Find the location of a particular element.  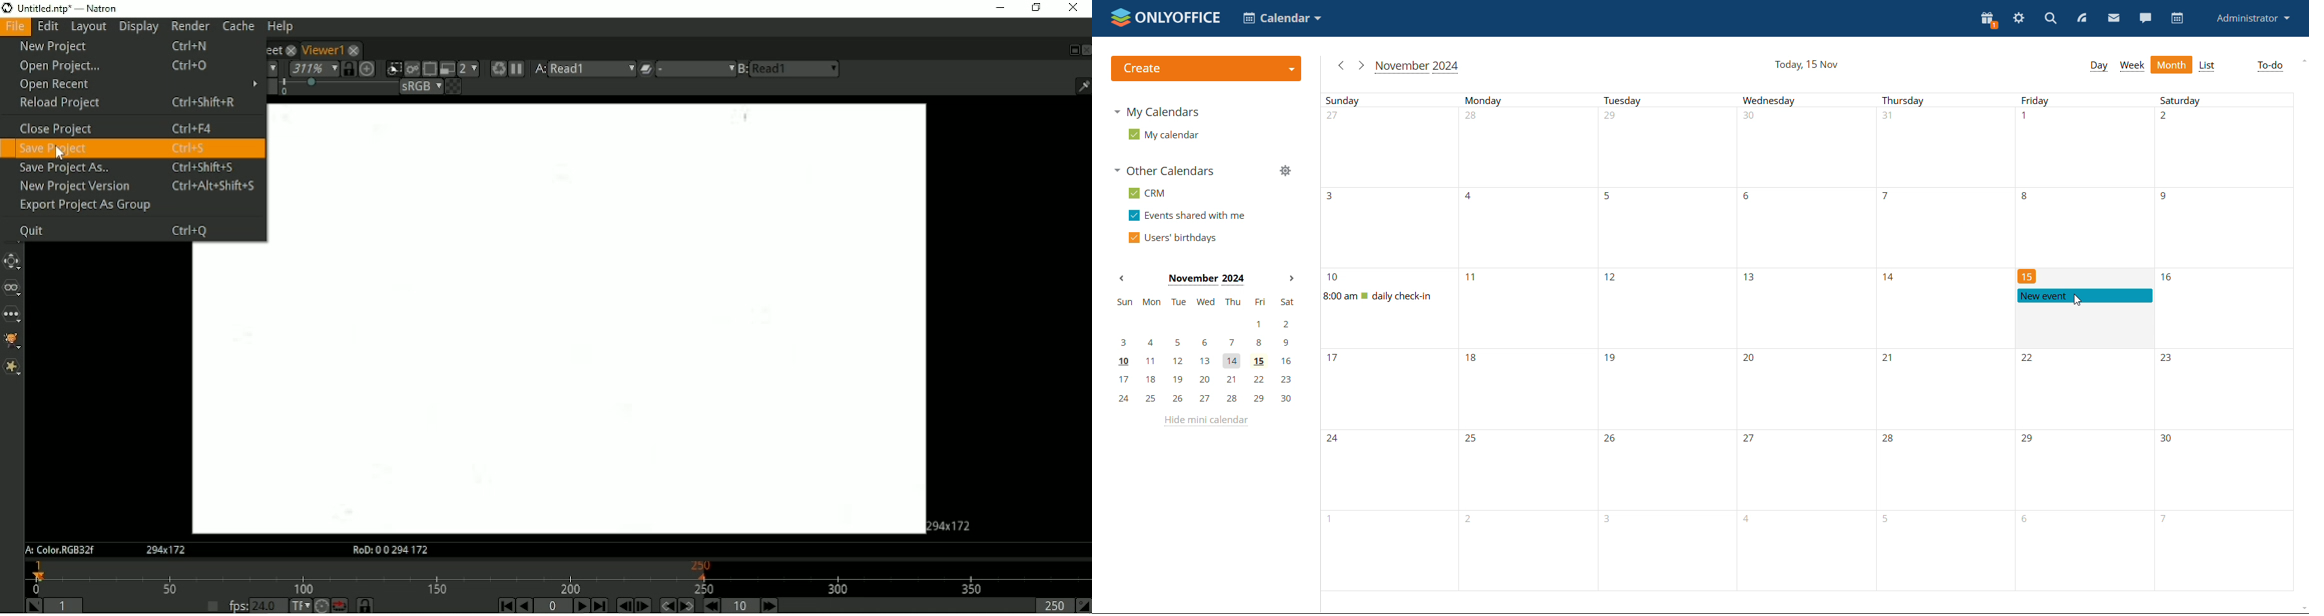

scroll up is located at coordinates (2302, 60).